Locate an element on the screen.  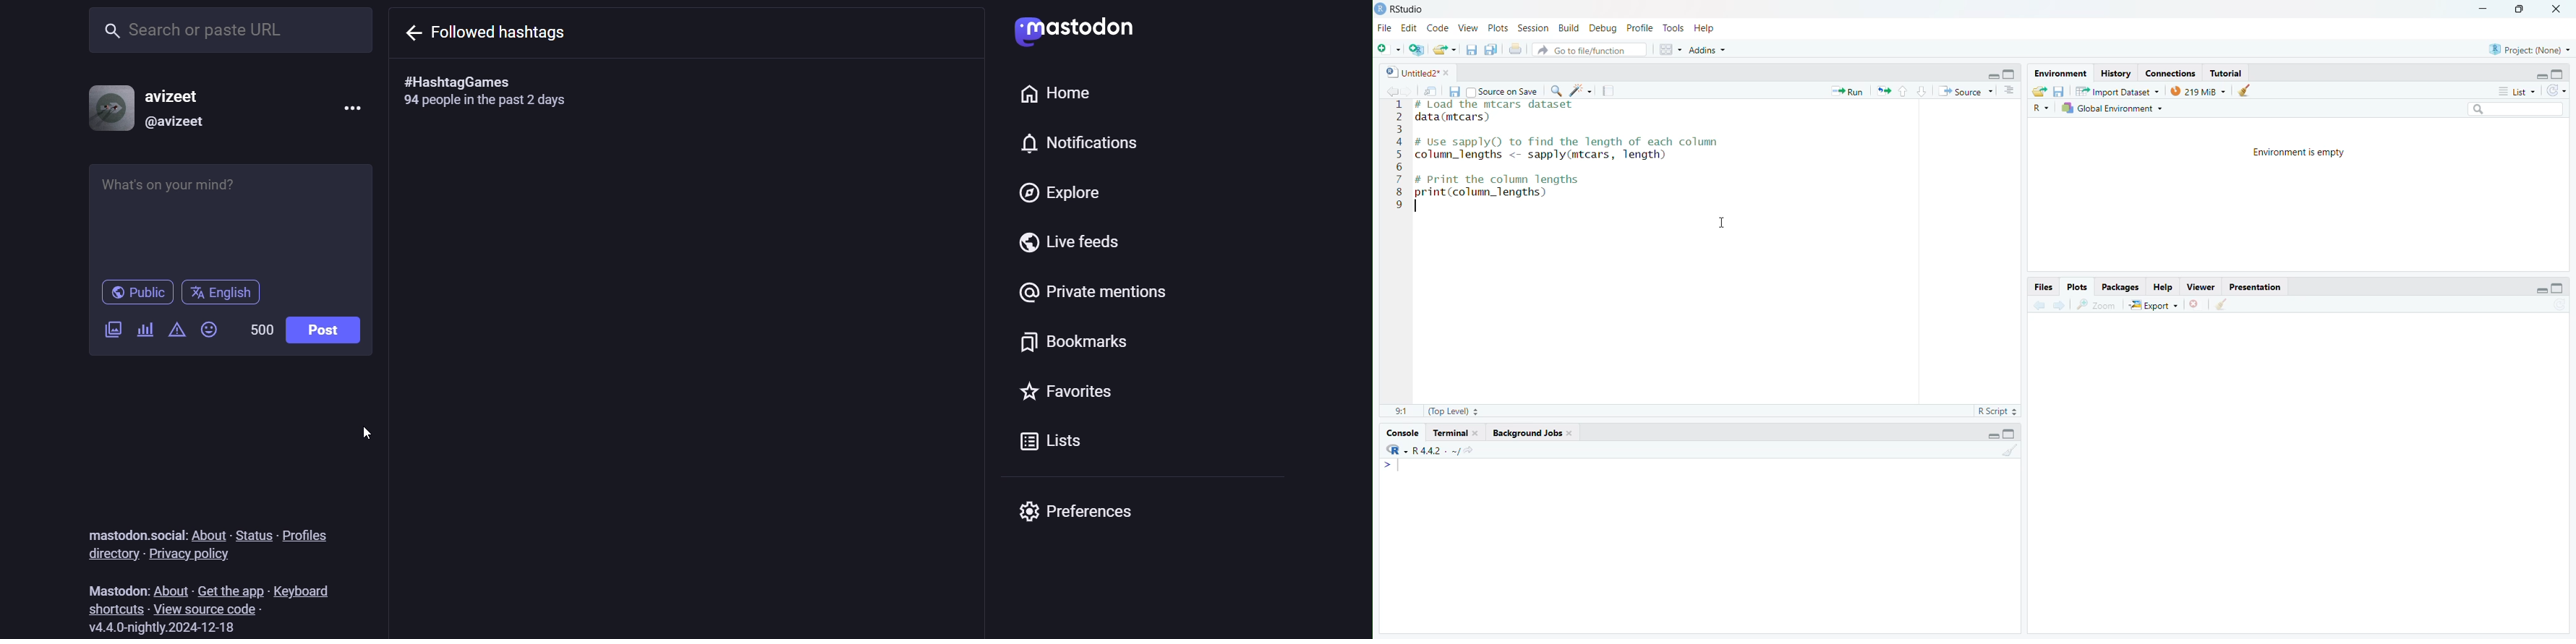
File is located at coordinates (1386, 27).